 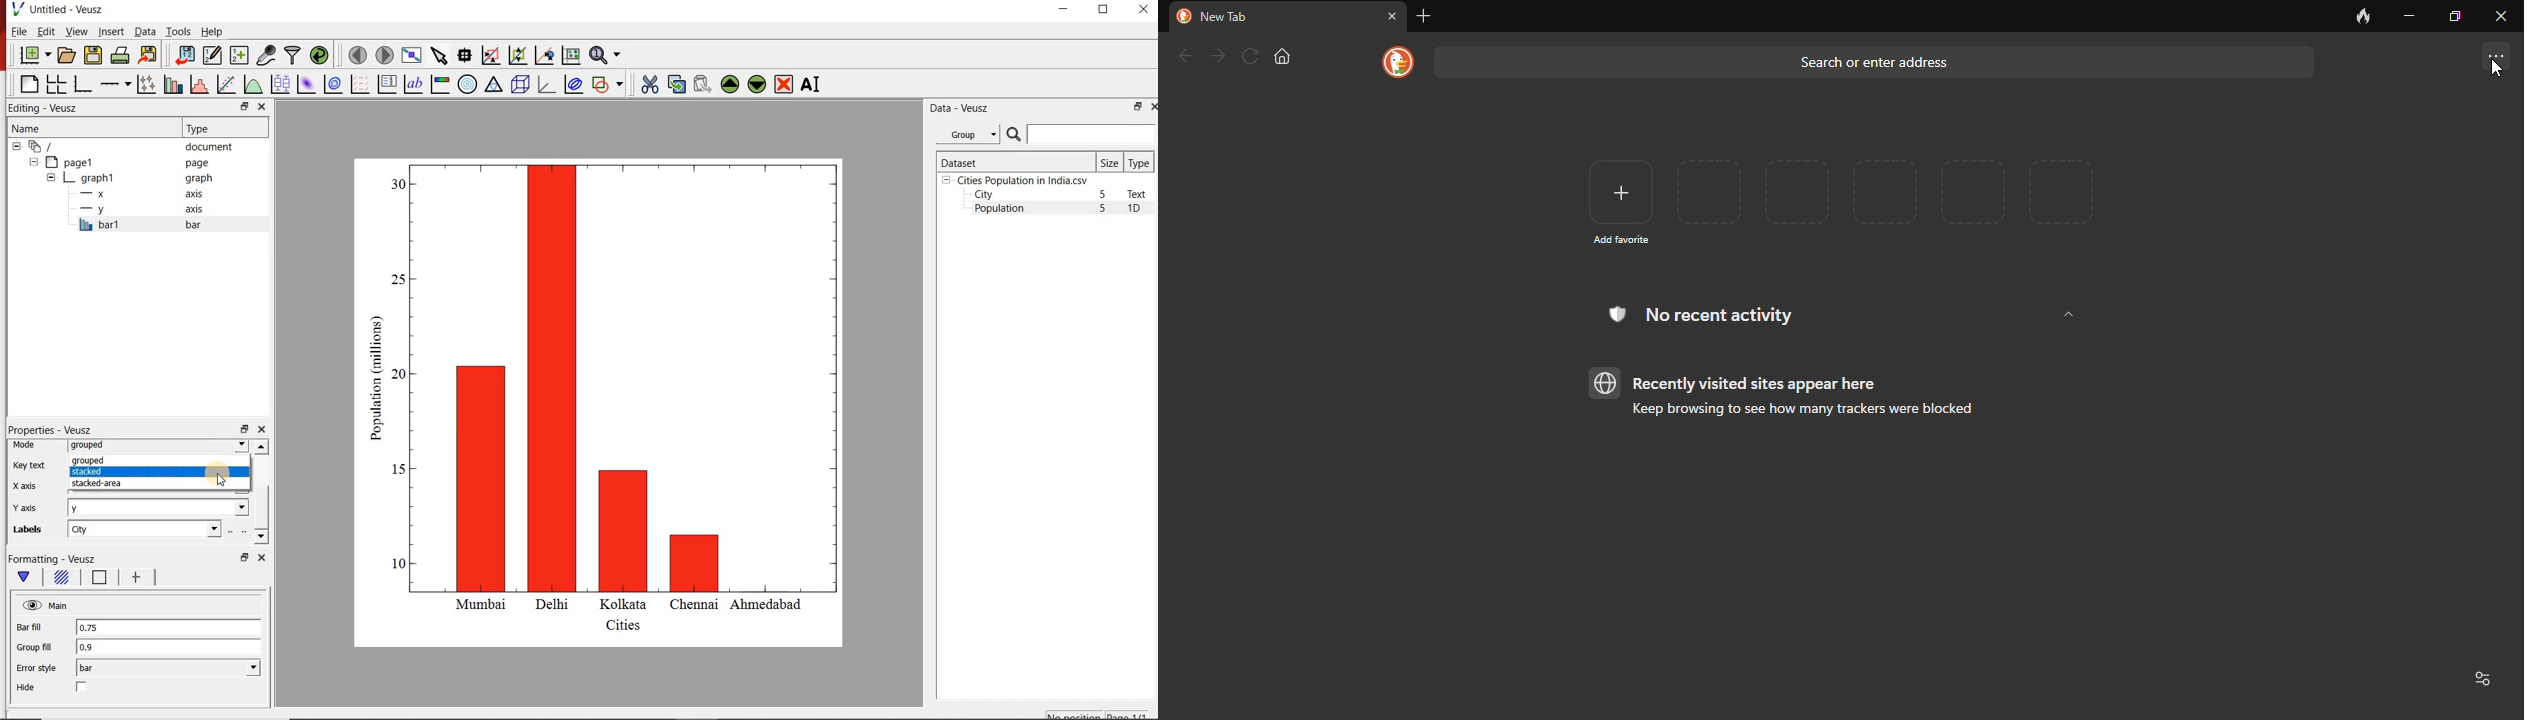 I want to click on search or enter address, so click(x=1875, y=61).